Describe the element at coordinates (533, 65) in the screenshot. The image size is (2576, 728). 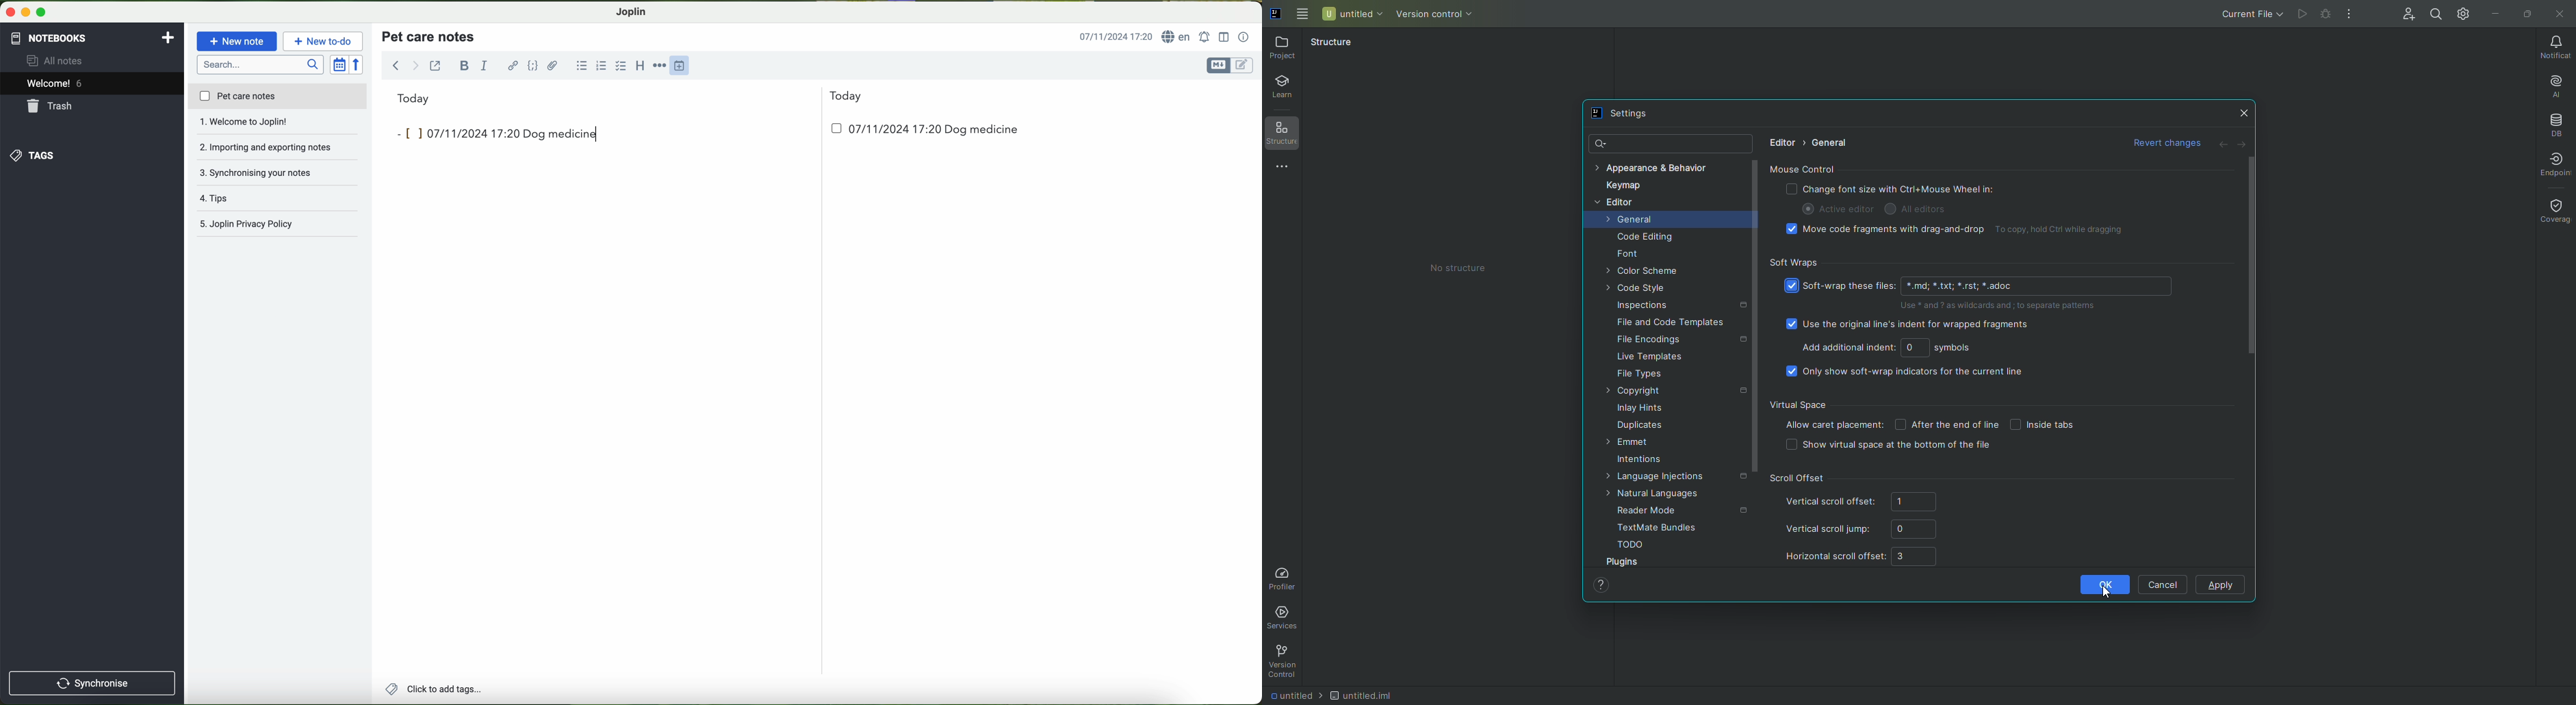
I see `code` at that location.